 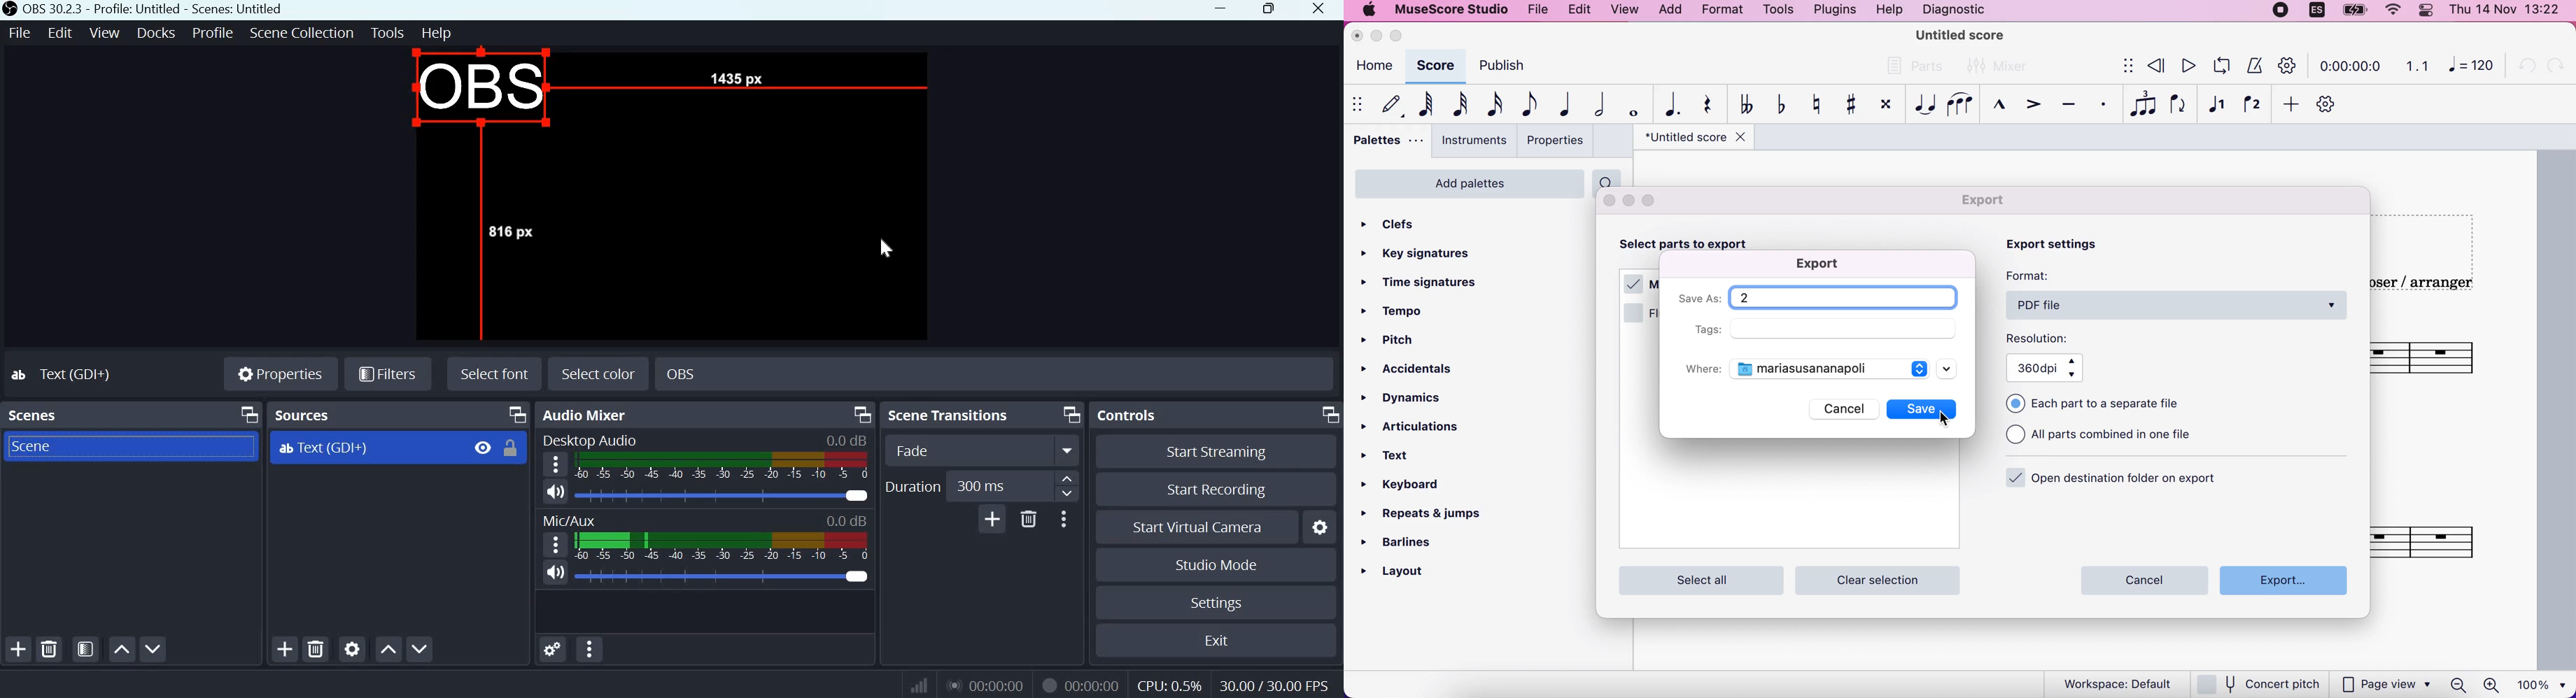 What do you see at coordinates (1218, 603) in the screenshot?
I see `Settings` at bounding box center [1218, 603].